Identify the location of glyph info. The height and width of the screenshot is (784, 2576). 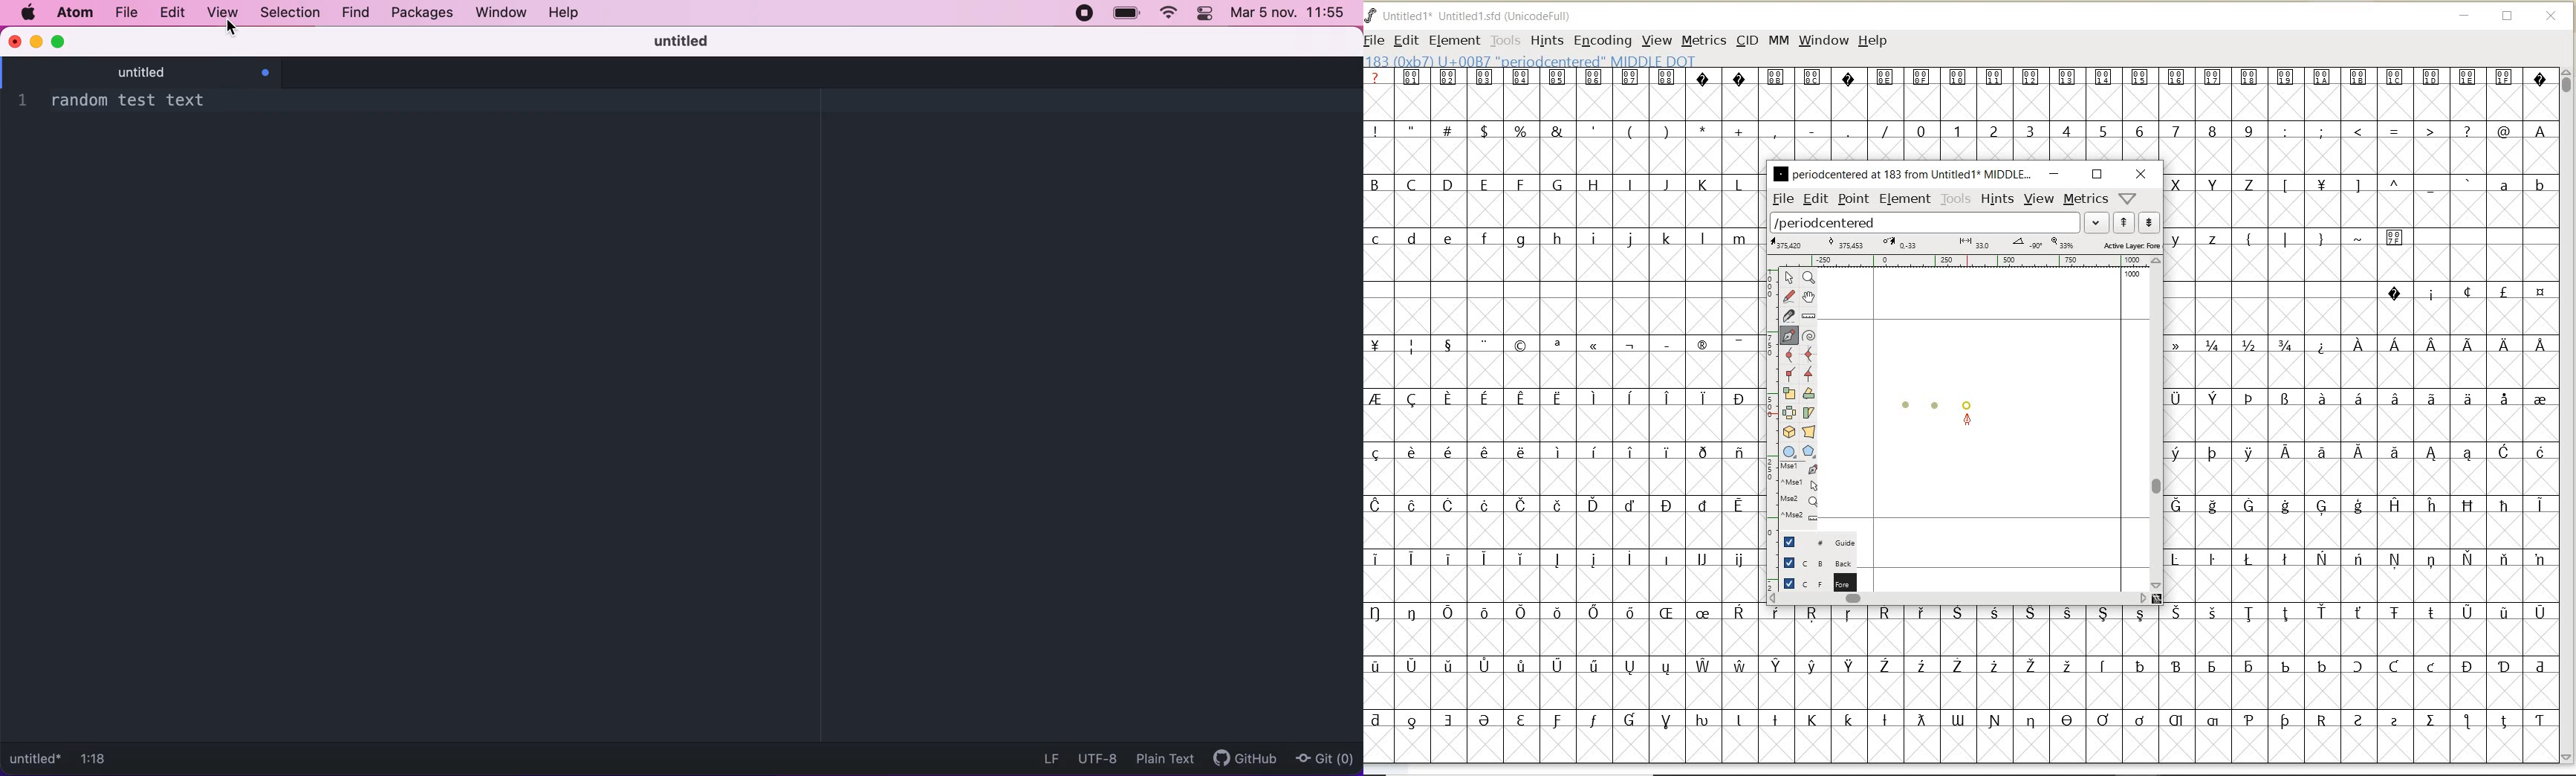
(1532, 60).